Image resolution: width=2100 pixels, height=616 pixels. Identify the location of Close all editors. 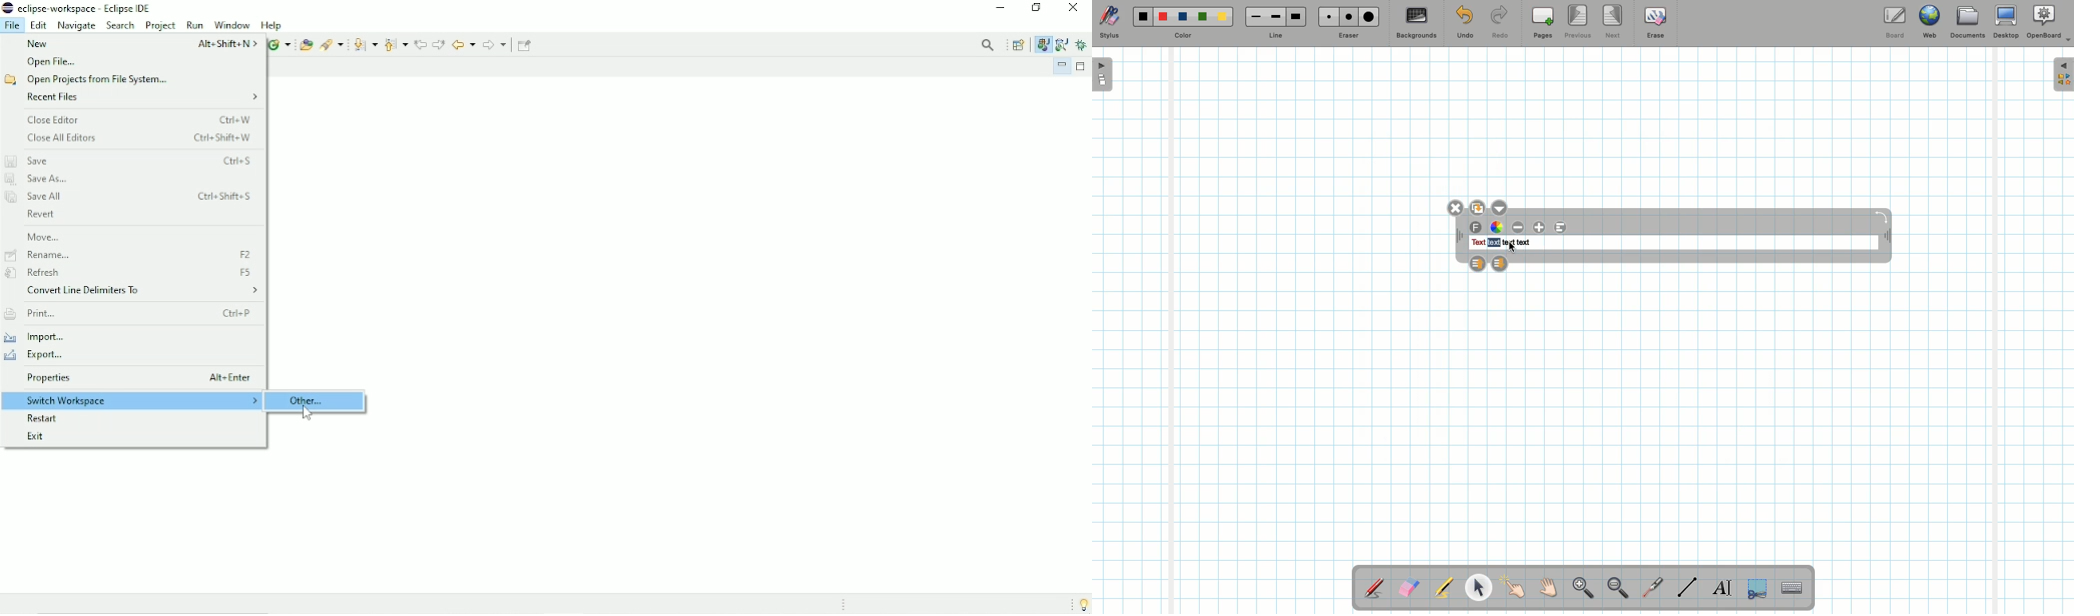
(141, 139).